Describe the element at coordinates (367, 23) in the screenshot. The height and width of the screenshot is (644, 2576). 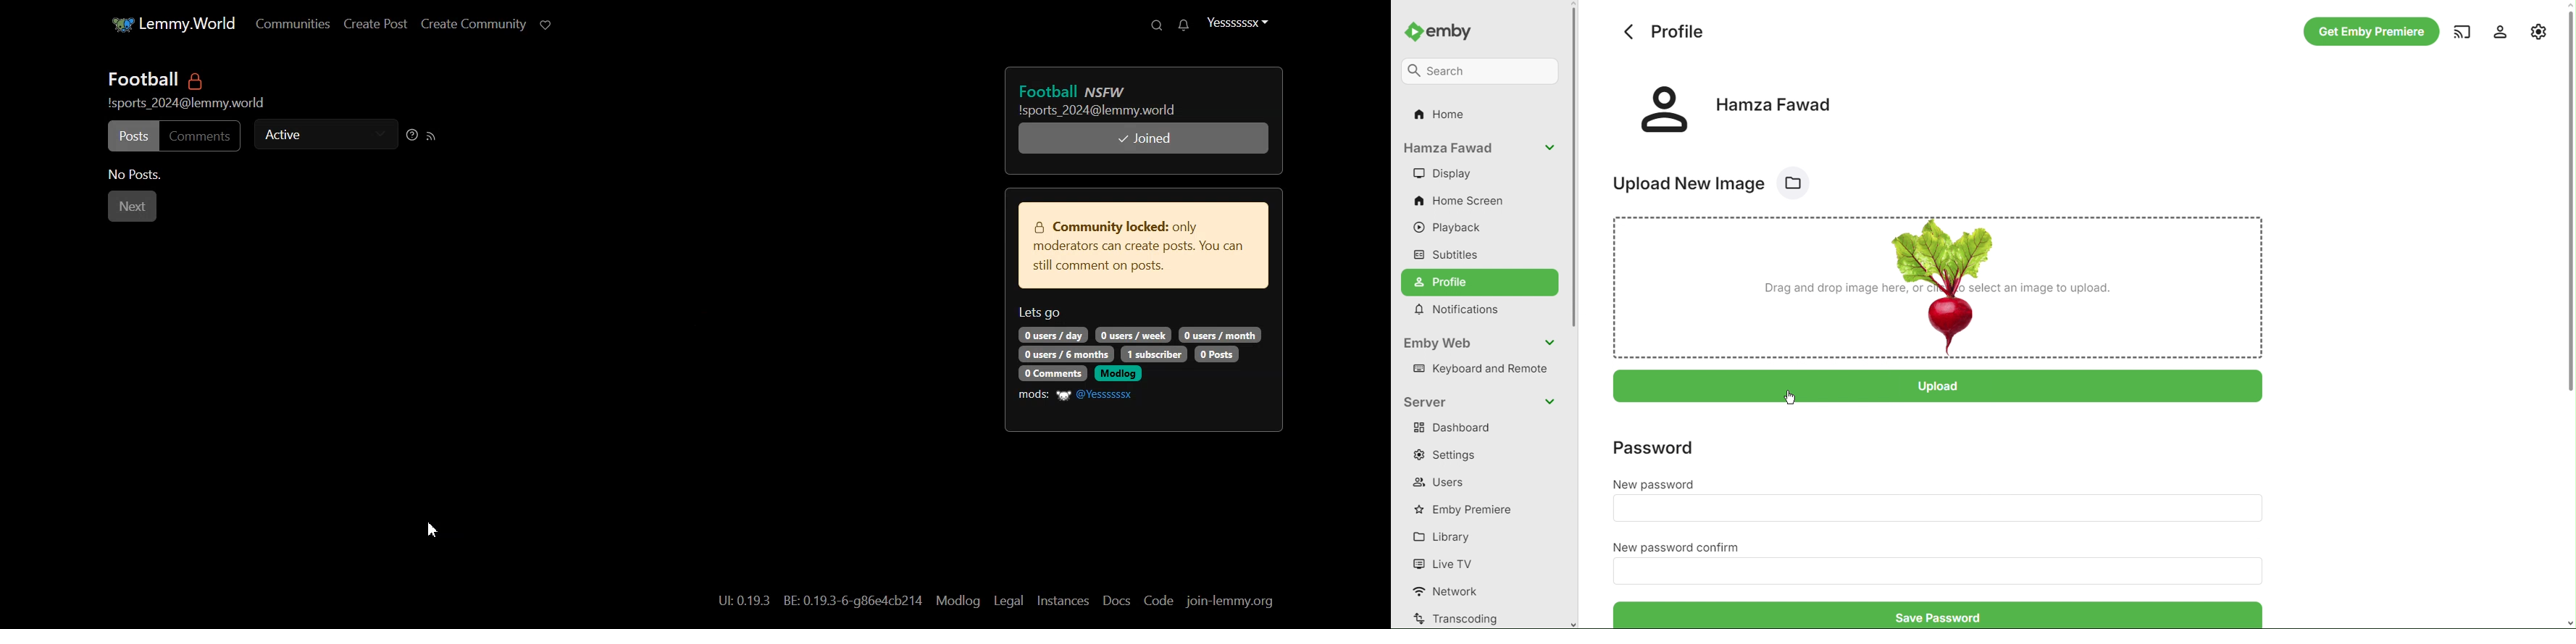
I see `Create Post` at that location.